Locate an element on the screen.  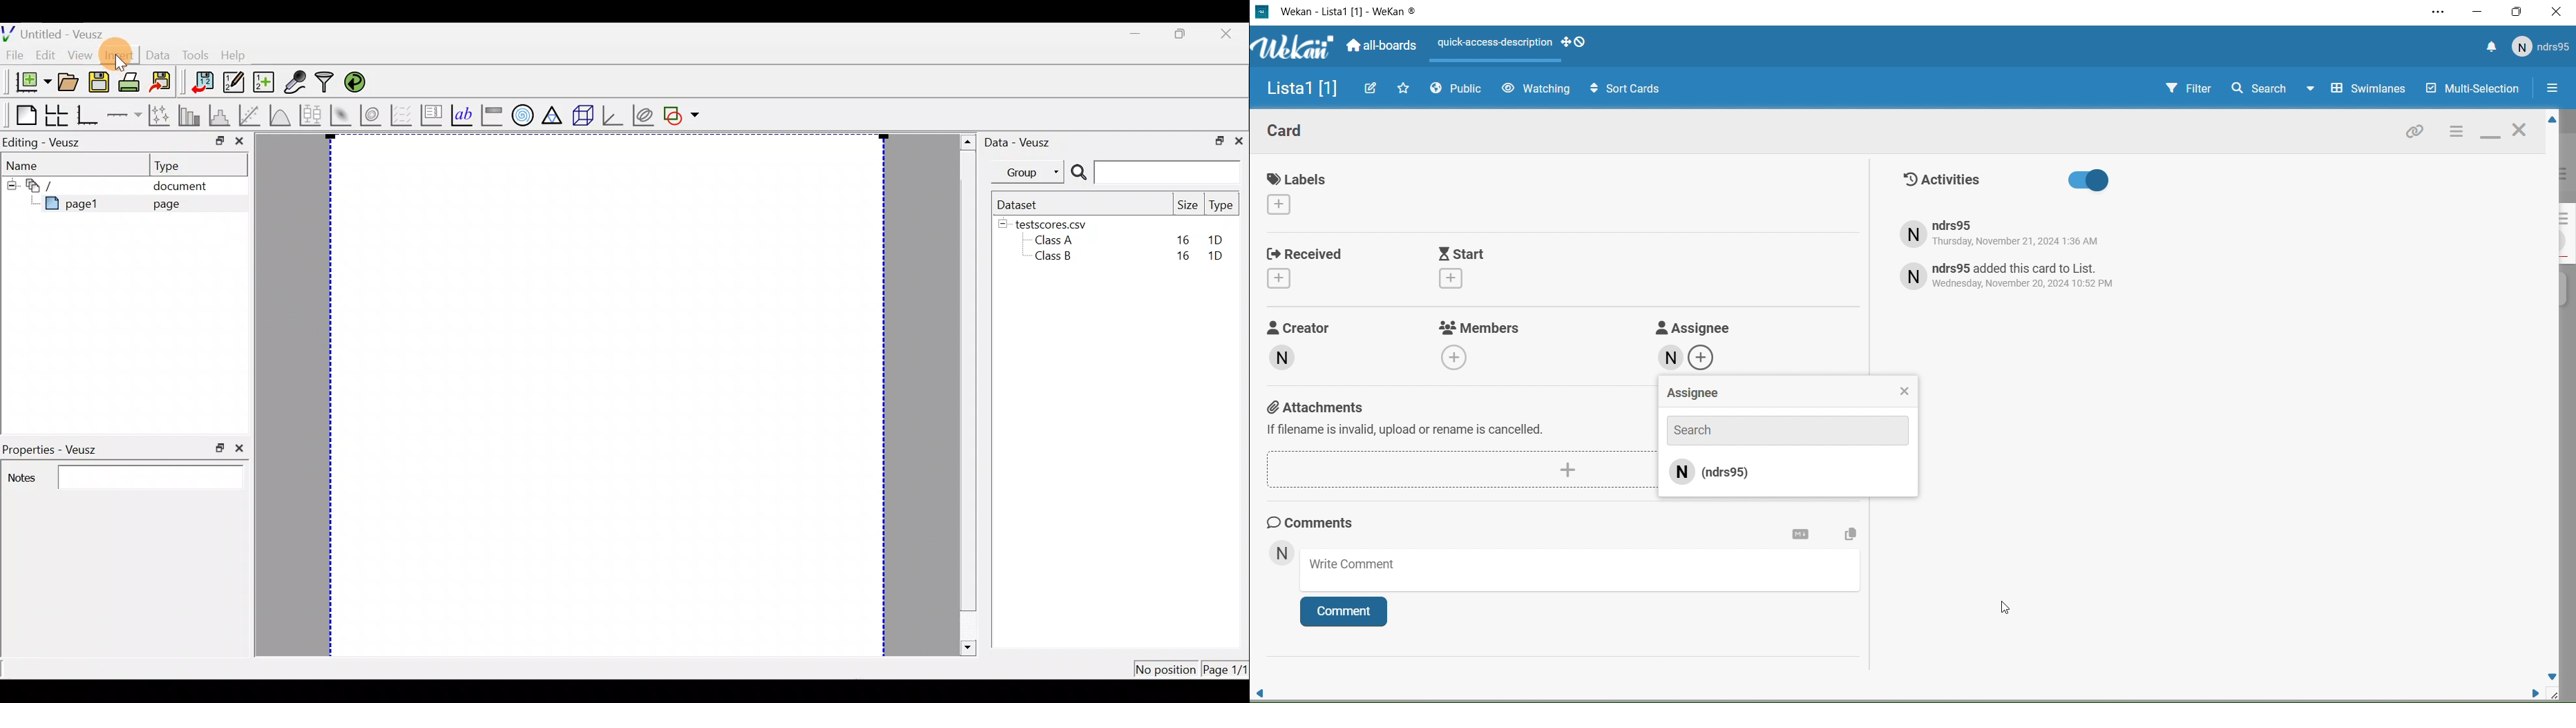
user is located at coordinates (1790, 476).